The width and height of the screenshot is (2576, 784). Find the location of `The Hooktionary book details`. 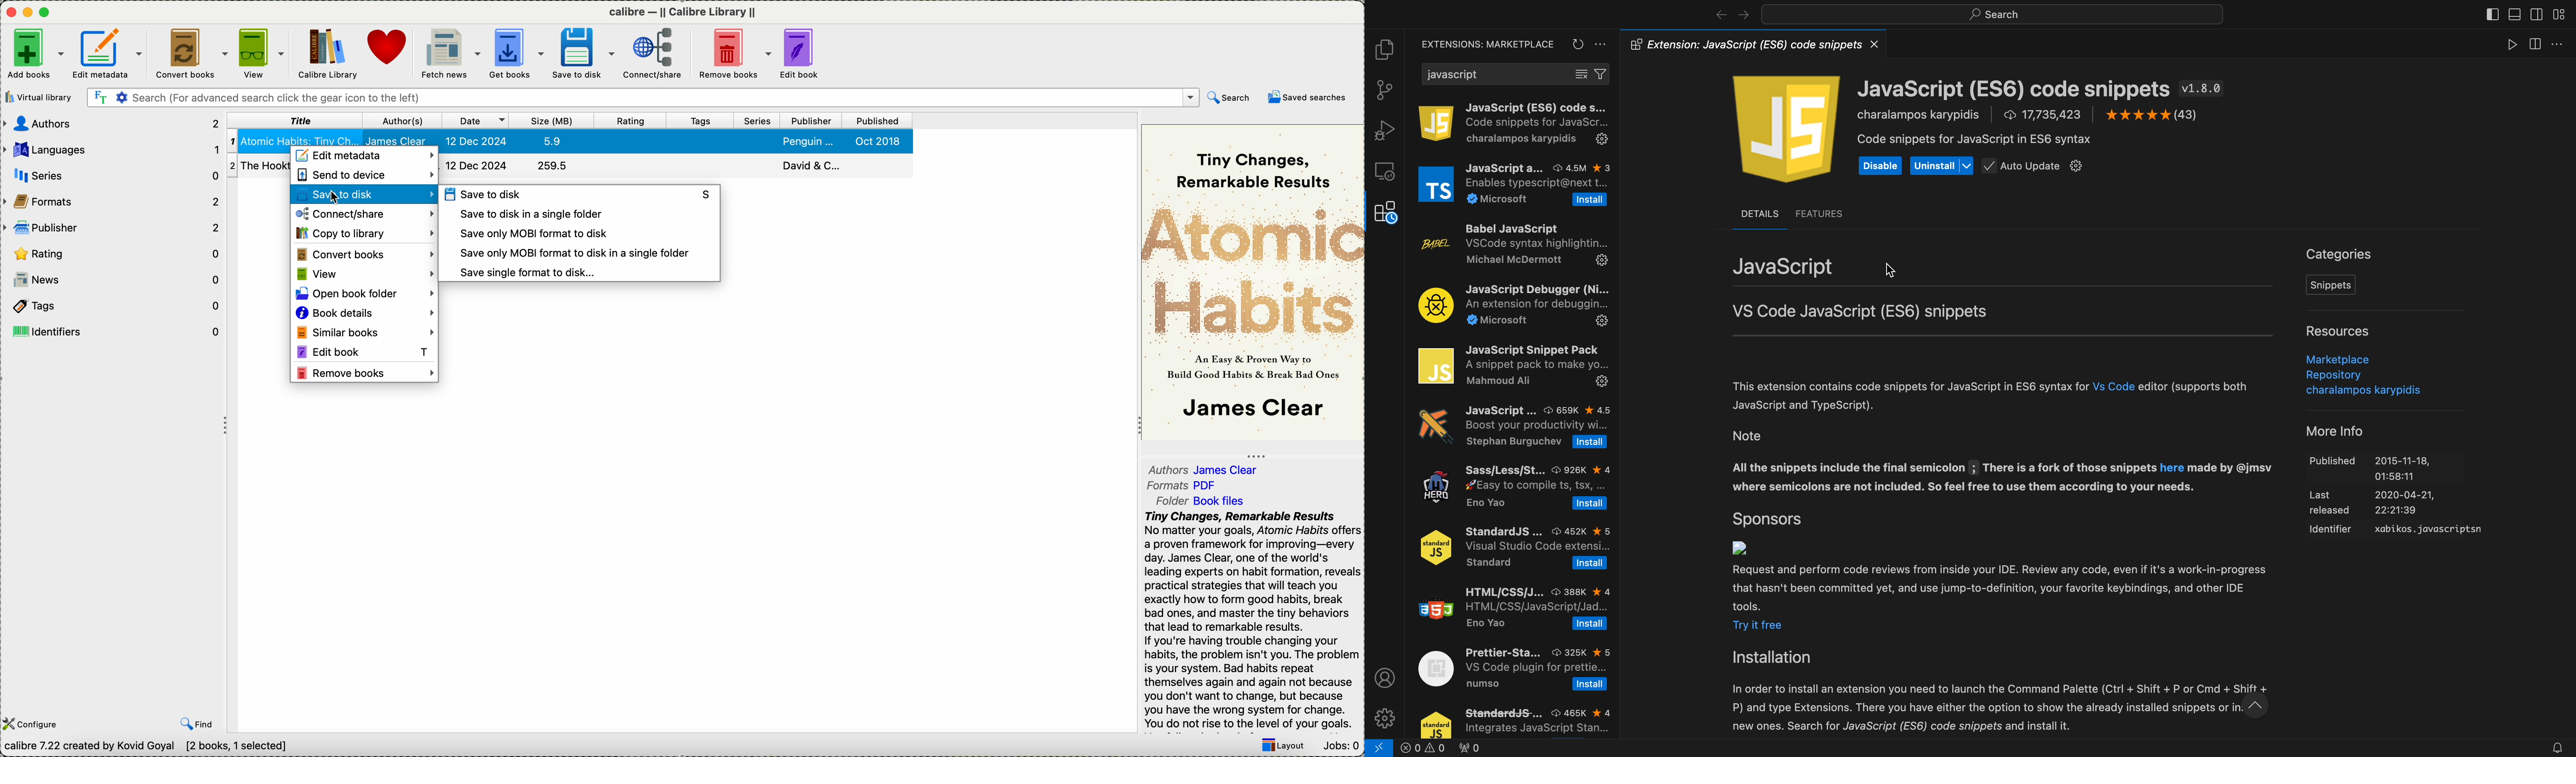

The Hooktionary book details is located at coordinates (258, 166).